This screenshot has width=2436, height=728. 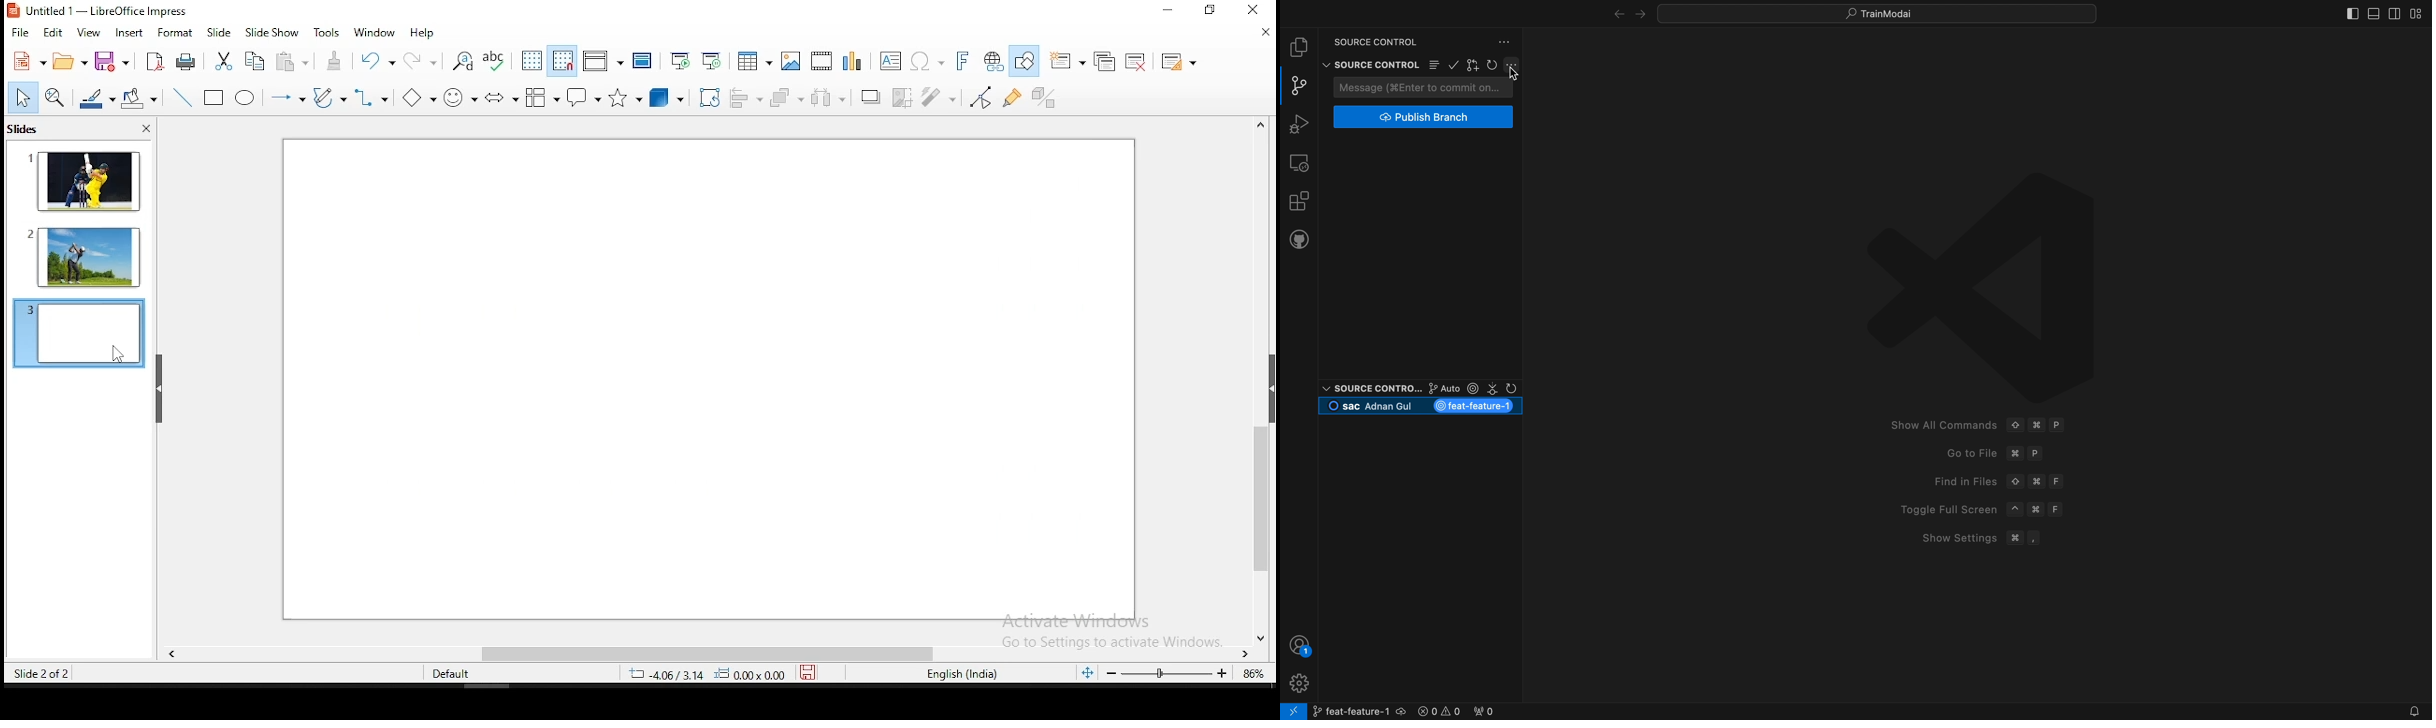 I want to click on arrows, so click(x=1625, y=13).